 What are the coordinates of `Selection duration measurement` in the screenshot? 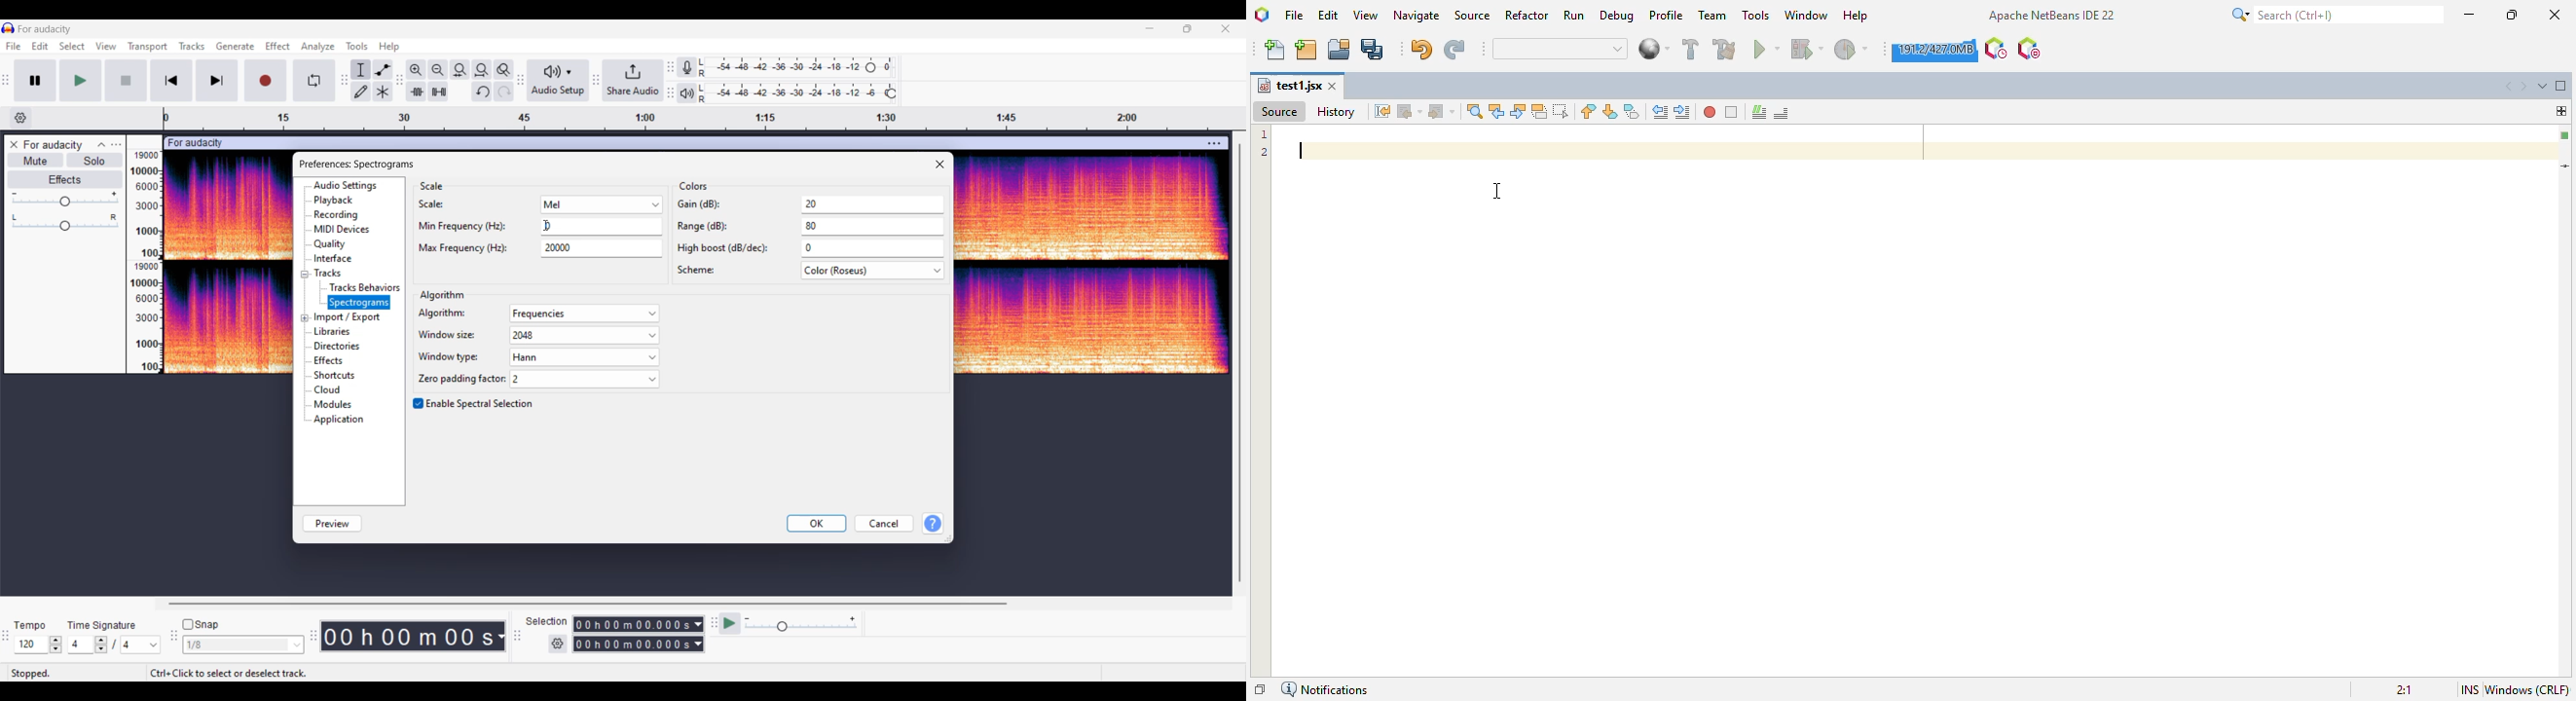 It's located at (698, 634).